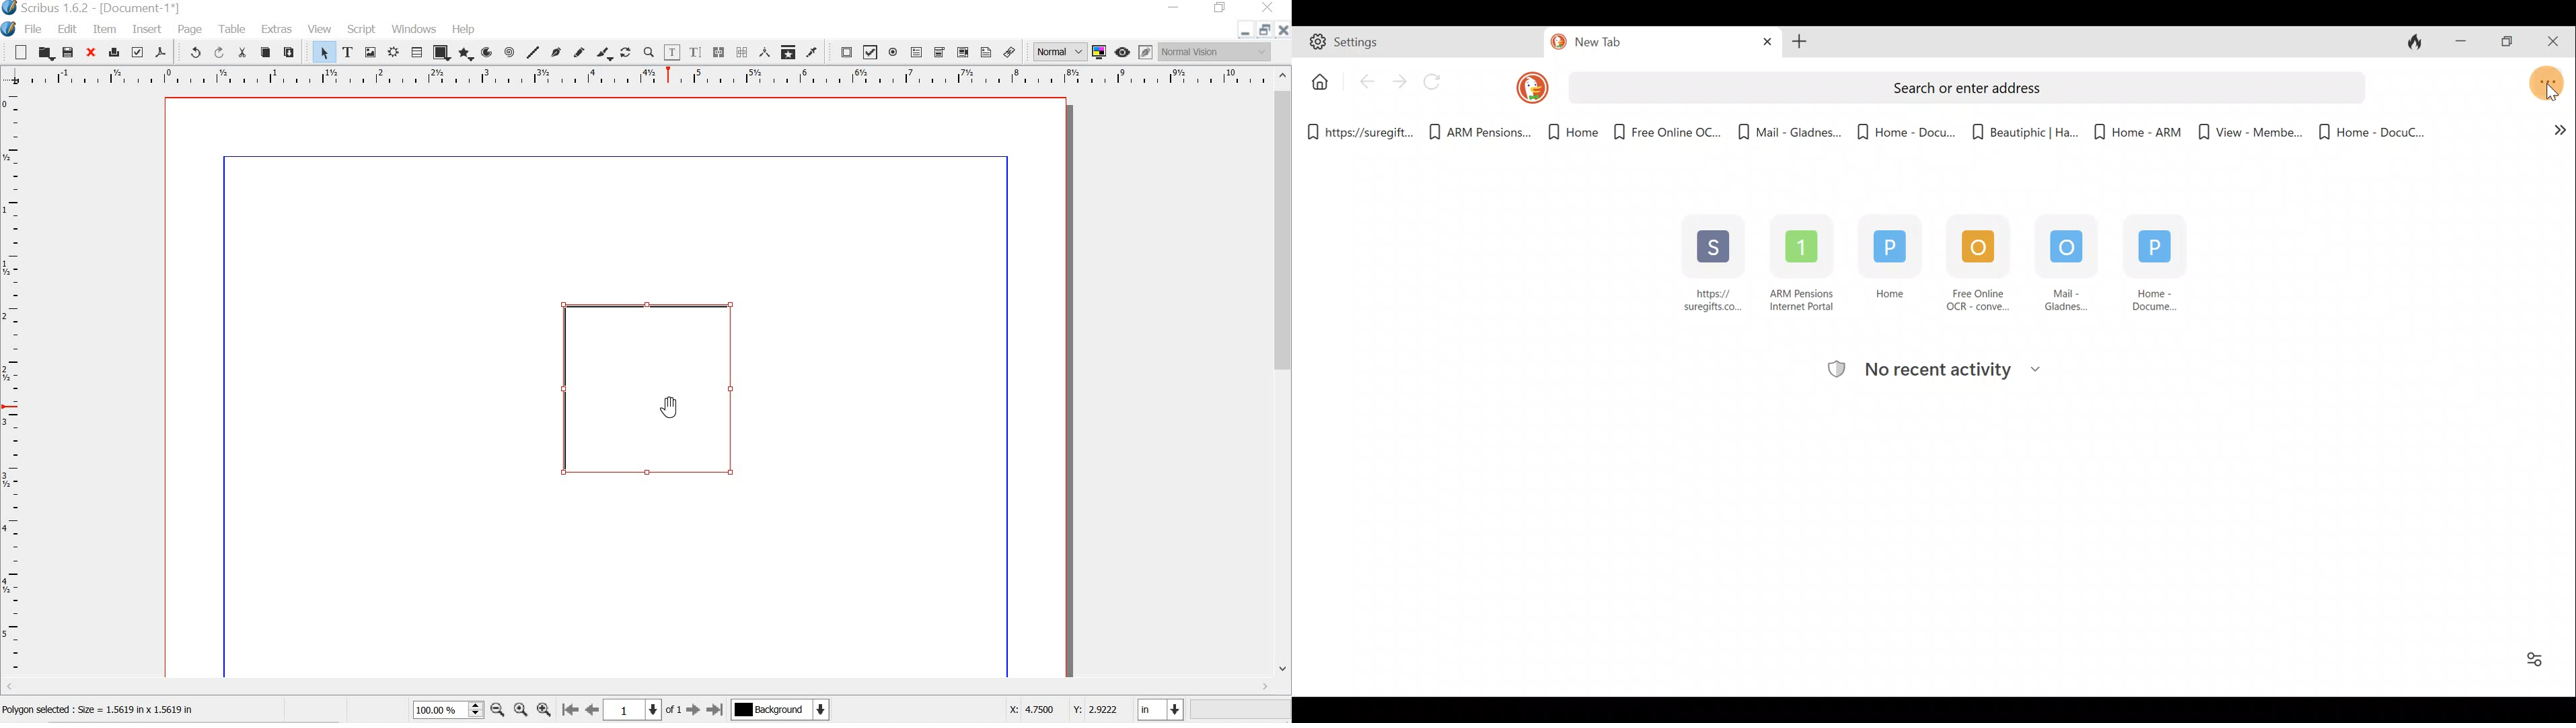  What do you see at coordinates (786, 710) in the screenshot?
I see `background` at bounding box center [786, 710].